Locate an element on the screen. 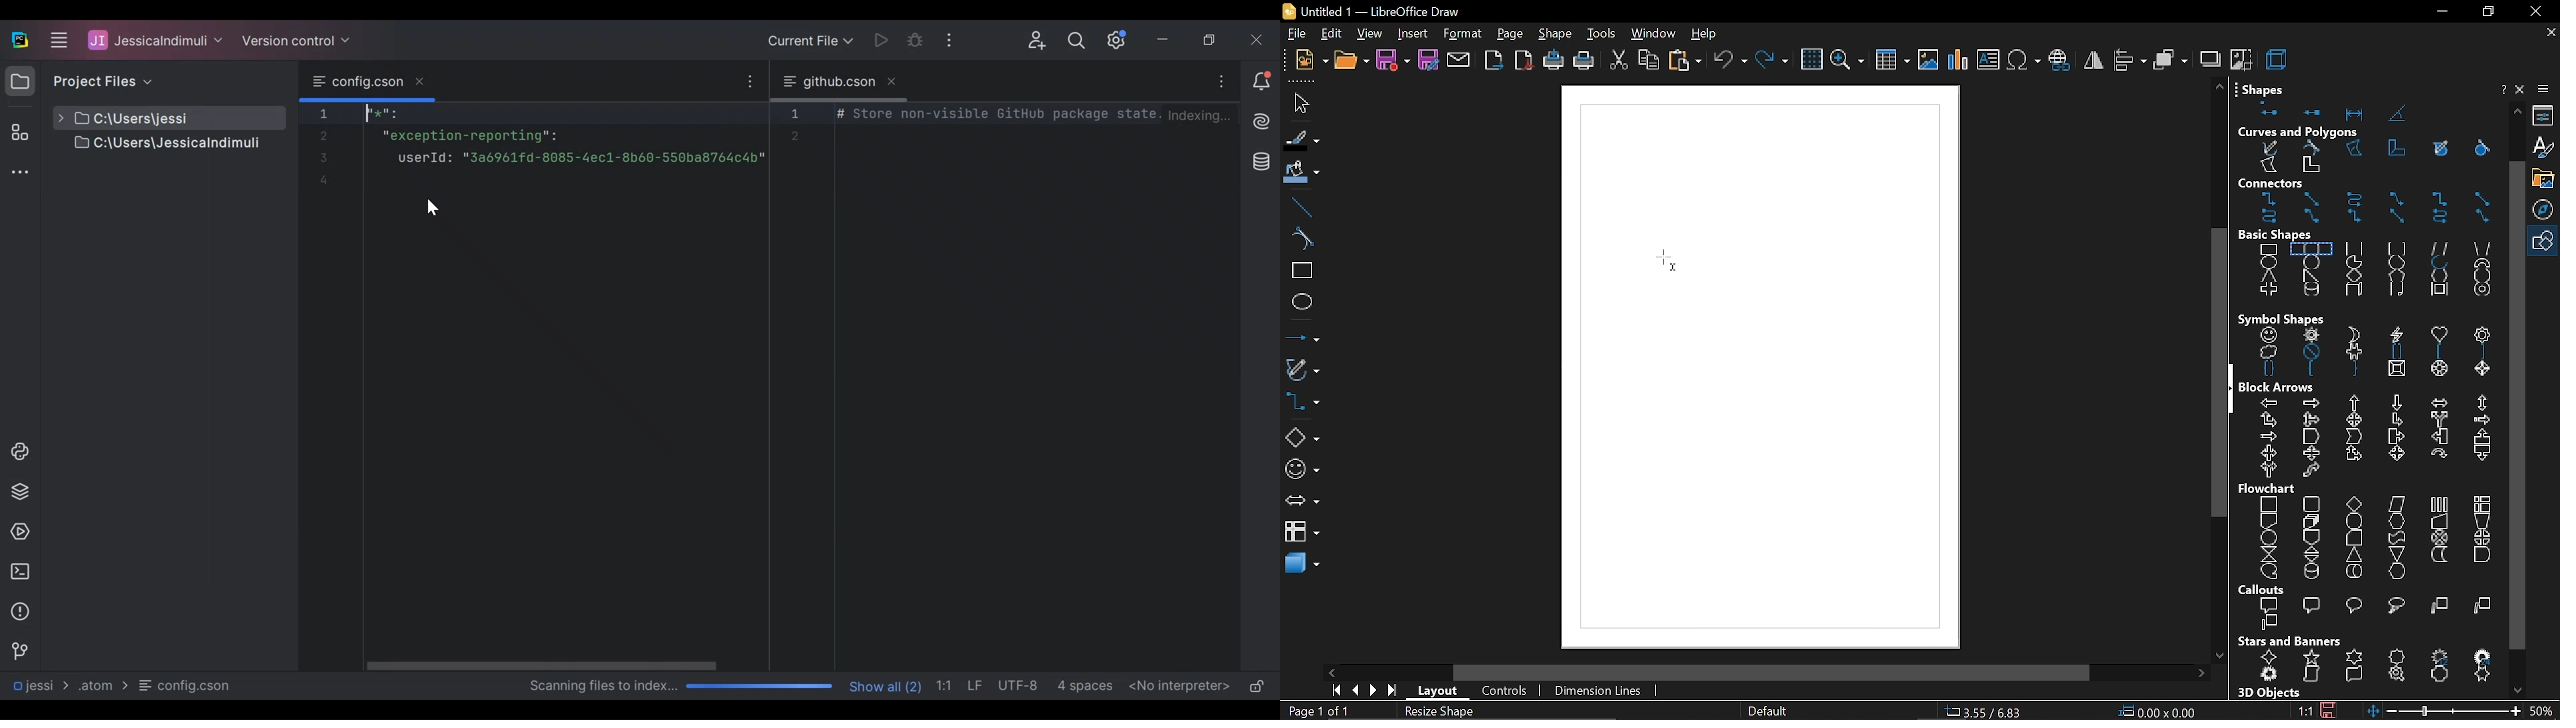  curves and polygons is located at coordinates (2299, 133).